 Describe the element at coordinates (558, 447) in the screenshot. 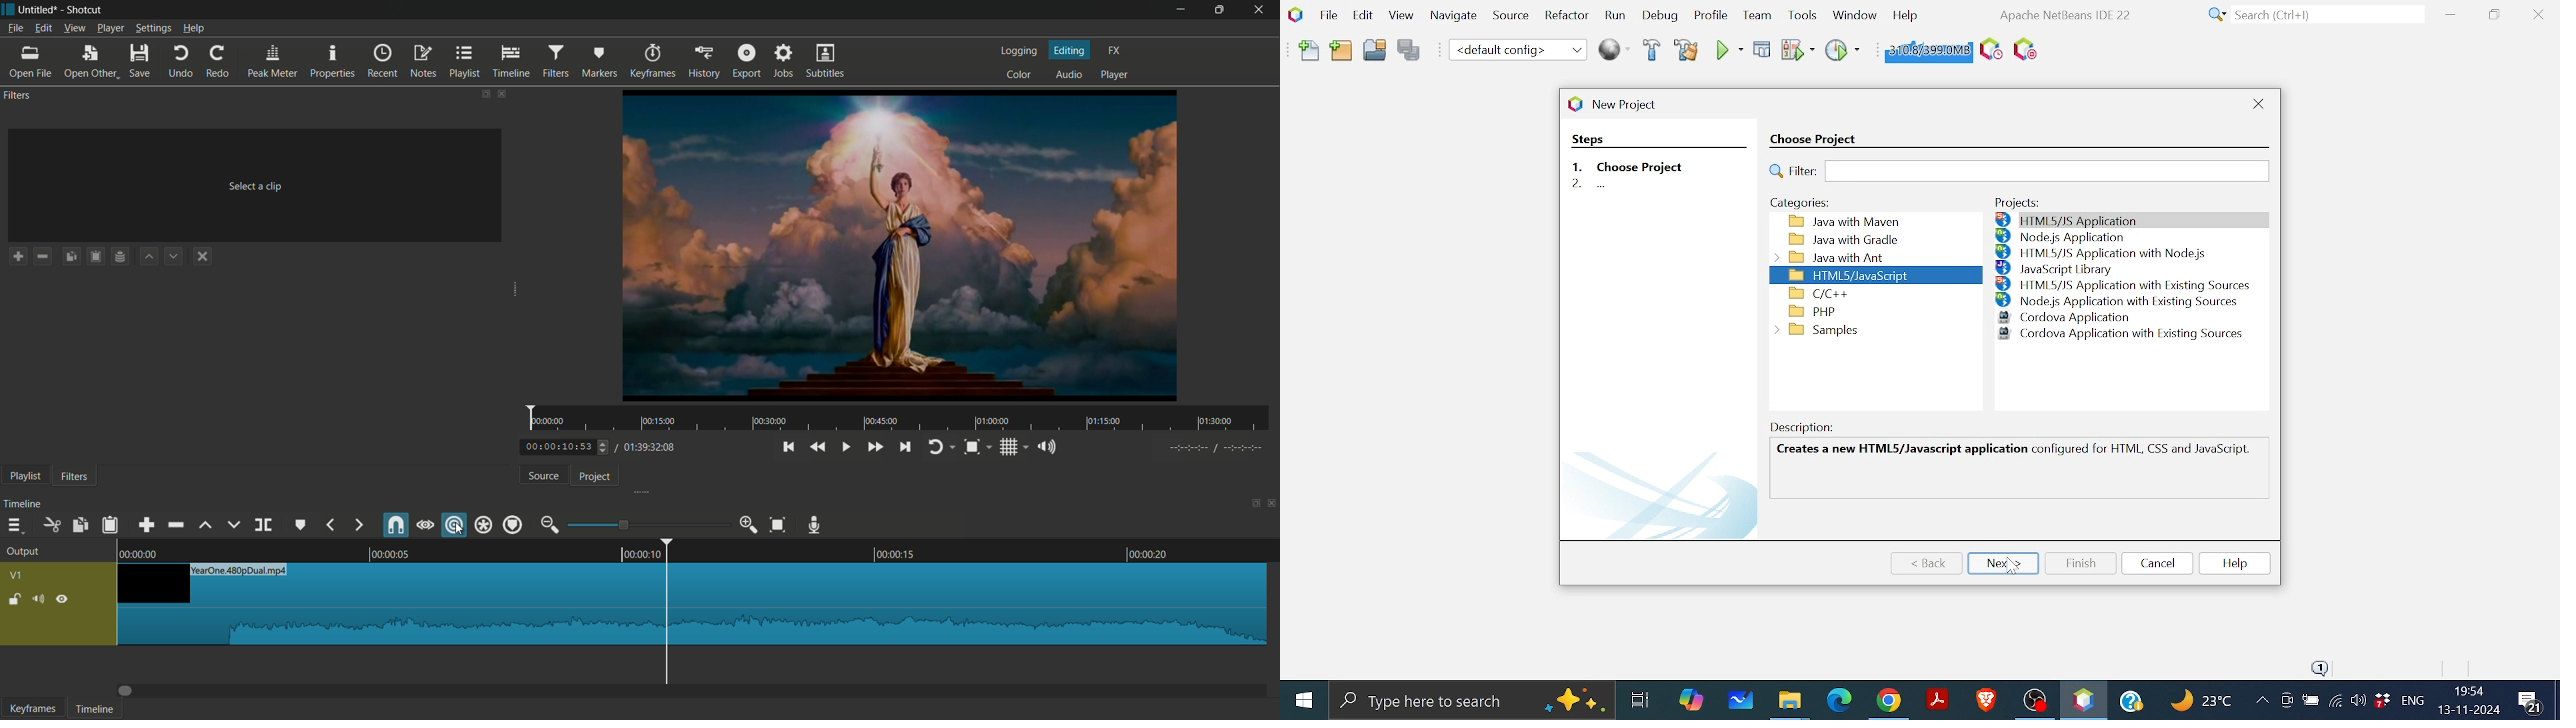

I see `current time` at that location.